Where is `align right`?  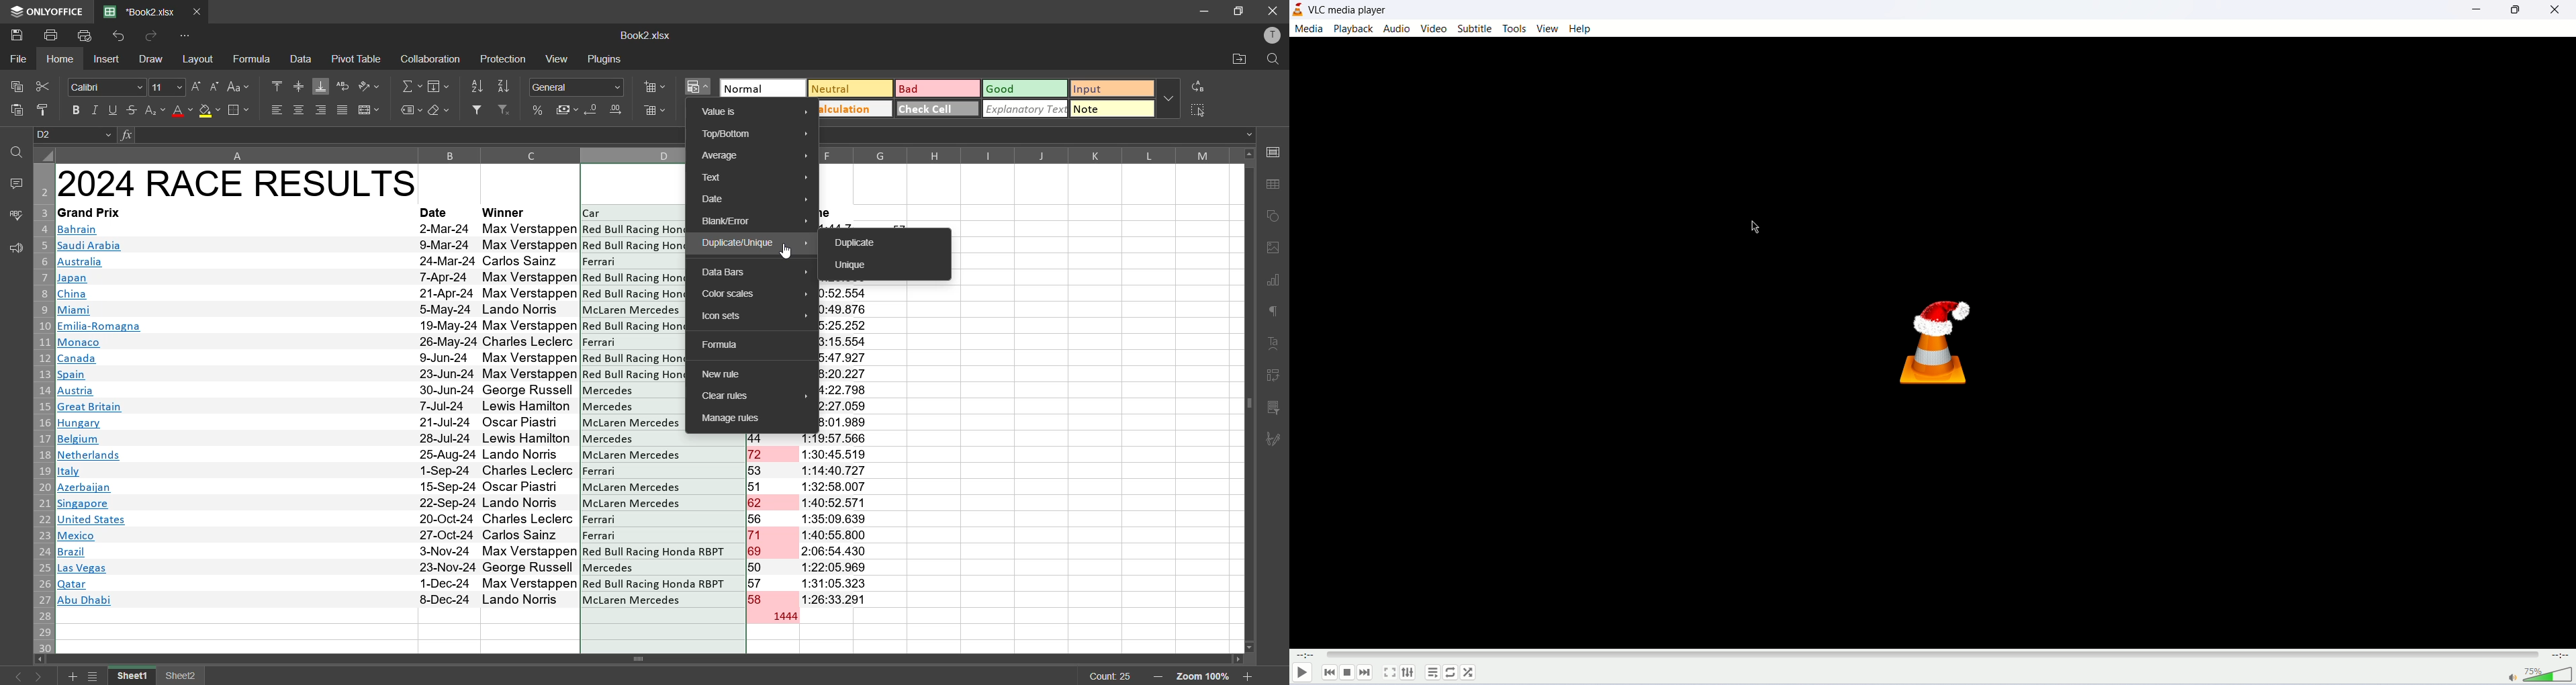
align right is located at coordinates (324, 109).